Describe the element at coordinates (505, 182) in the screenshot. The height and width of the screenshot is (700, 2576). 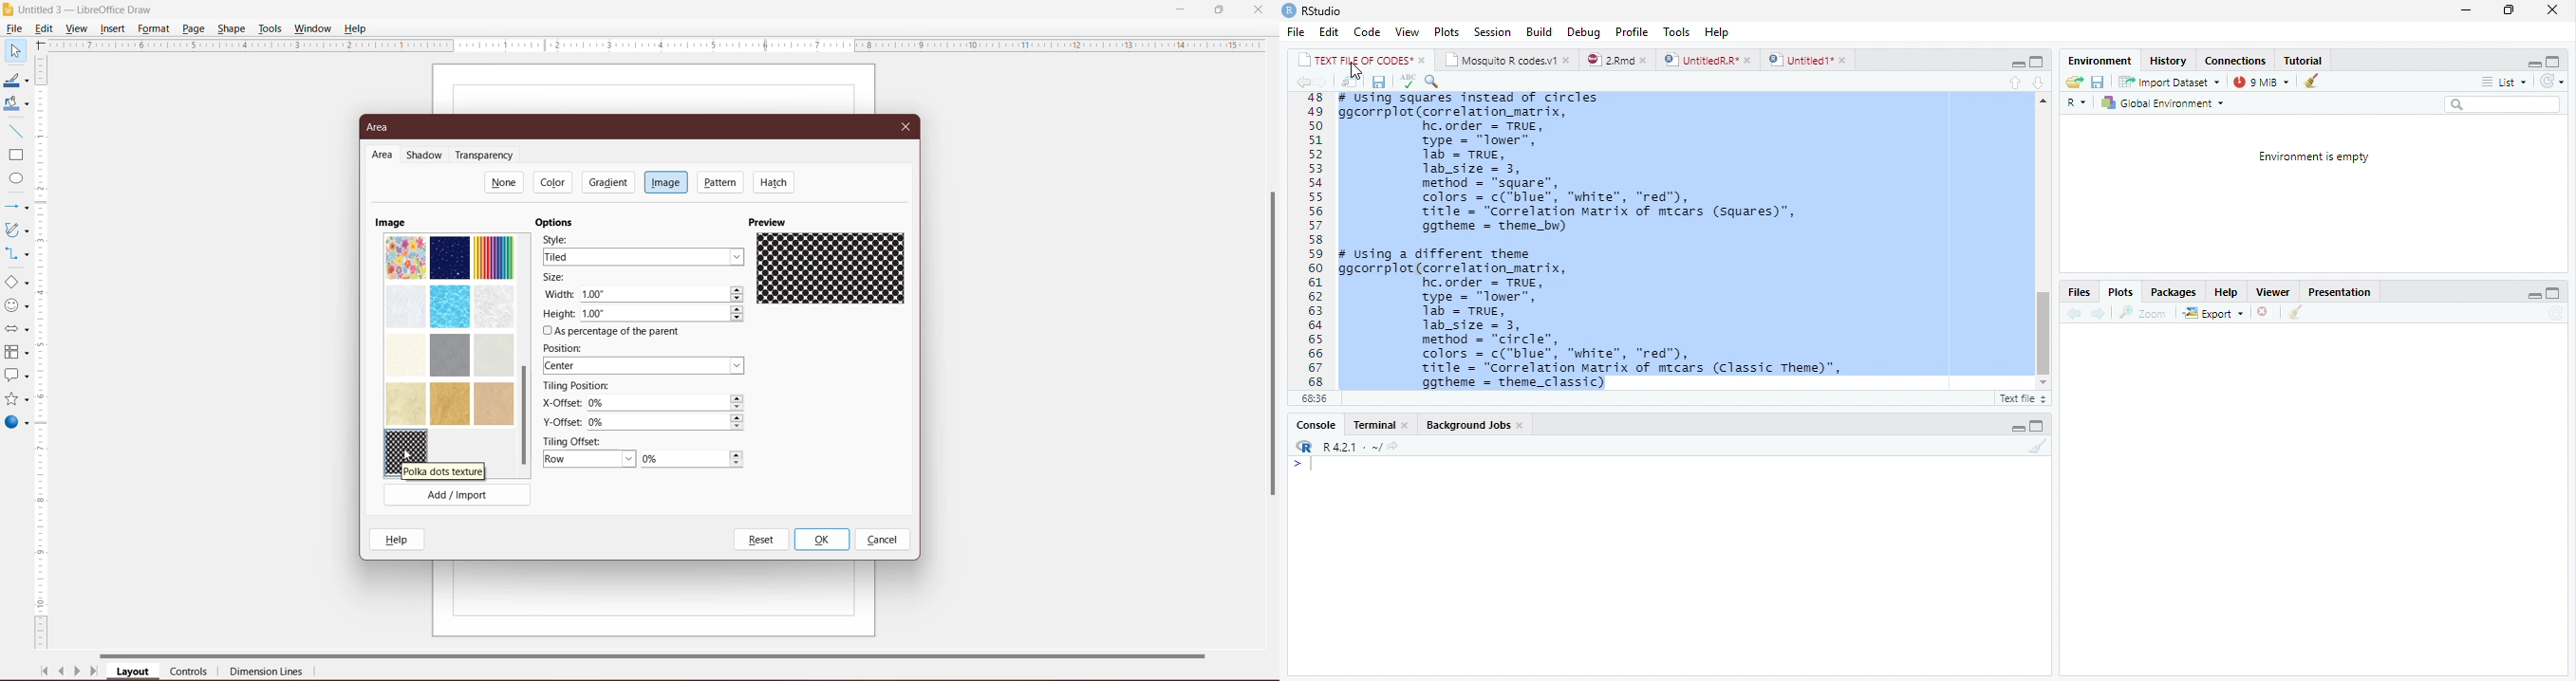
I see `None` at that location.